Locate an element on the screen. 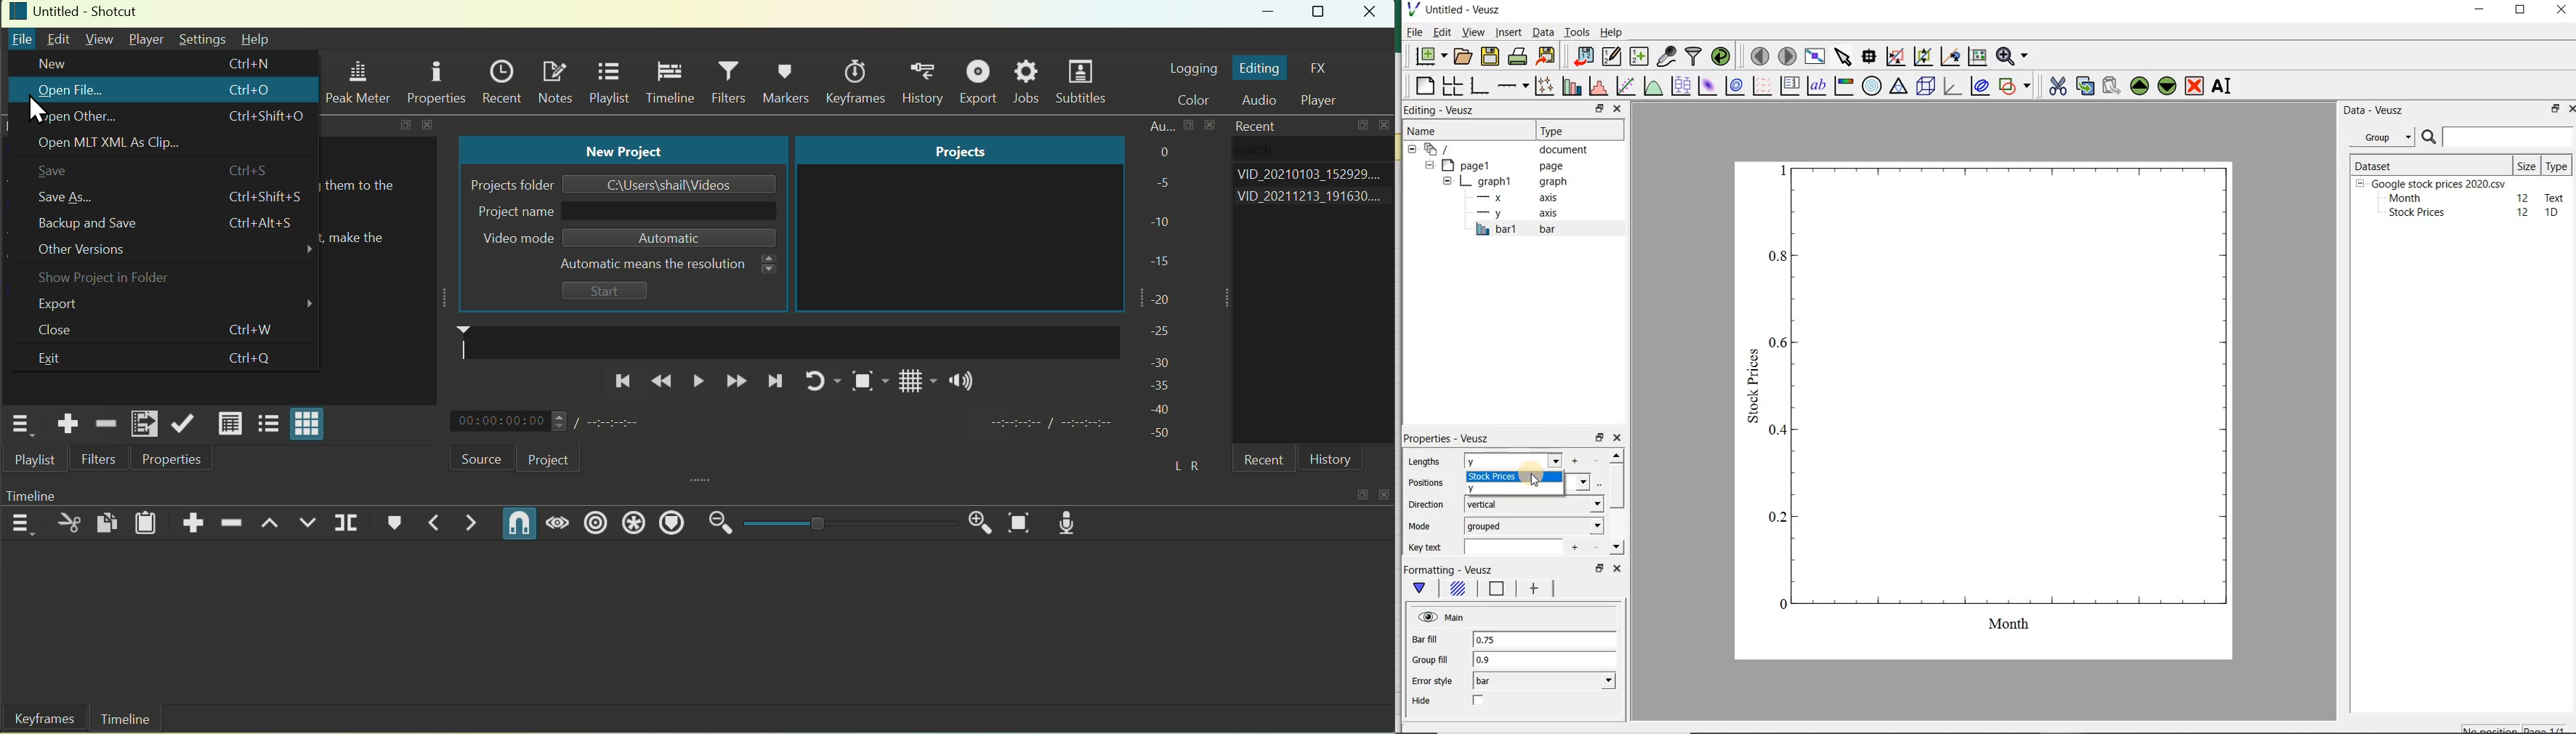 This screenshot has width=2576, height=756. scrollbar is located at coordinates (1616, 503).